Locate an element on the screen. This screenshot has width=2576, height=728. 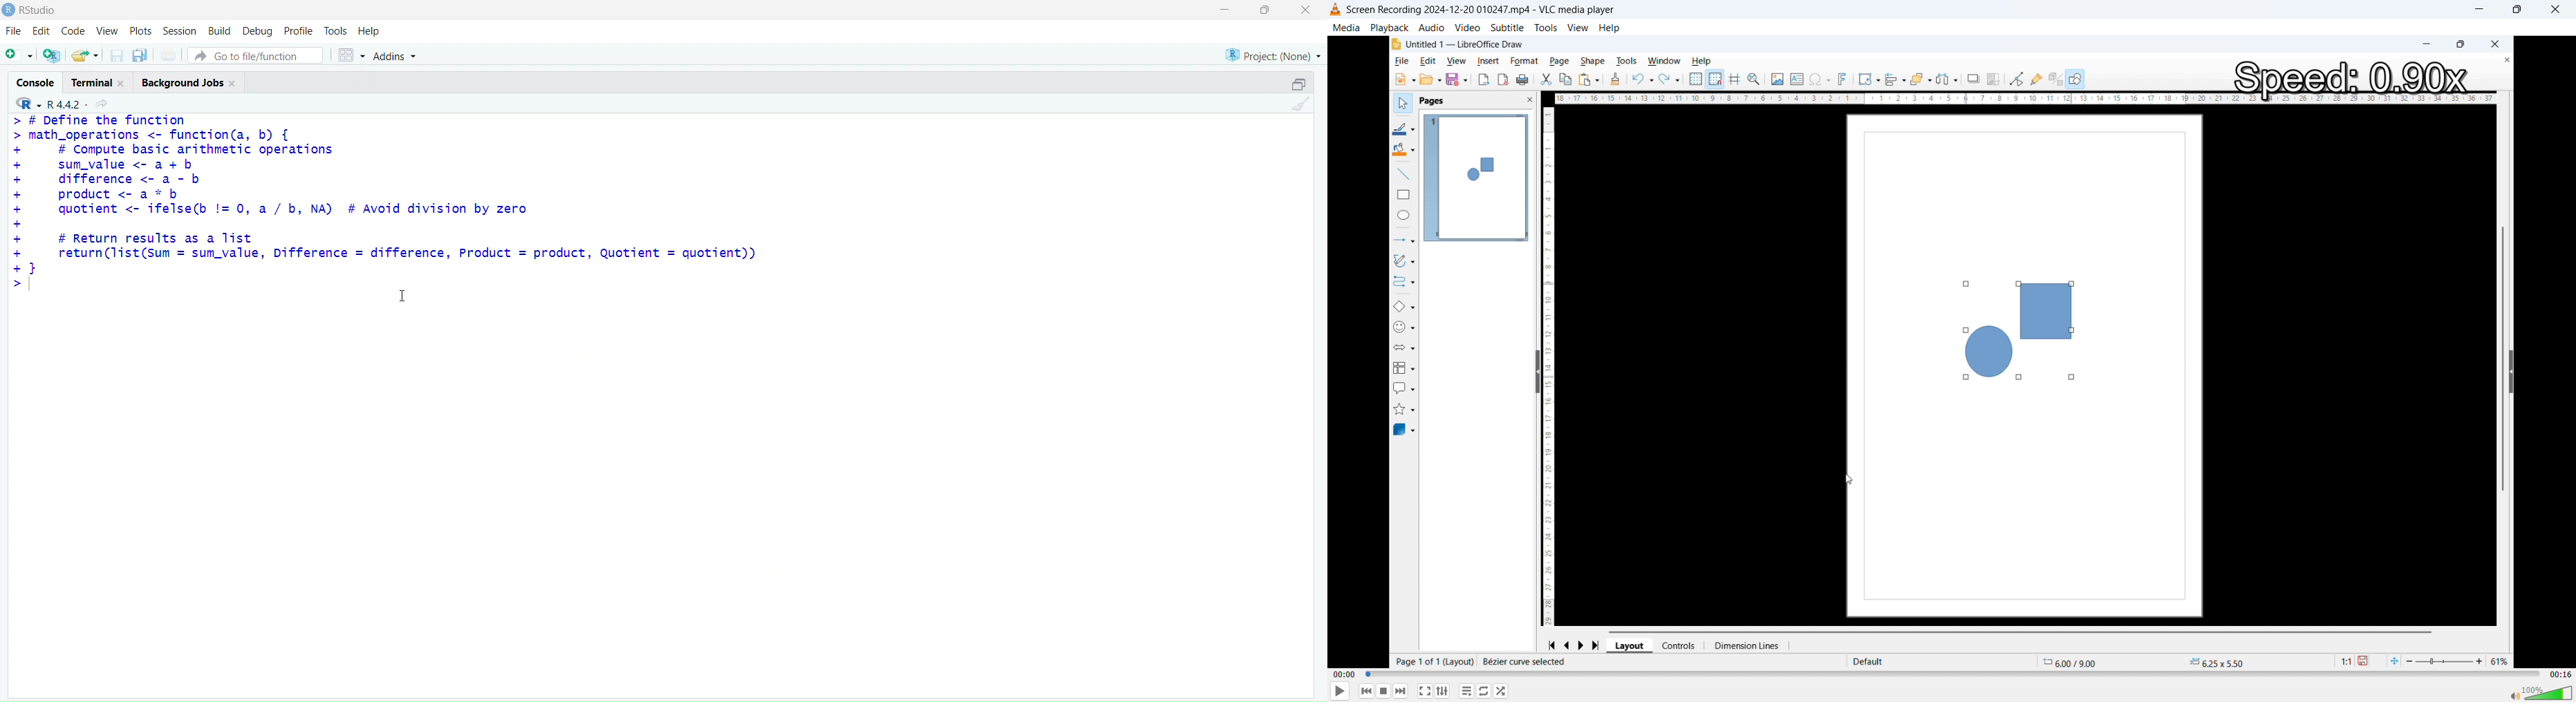
> # DeTine the Tunction
> math_operations <- function(a, b) {
+ # Compute basic arithmetic operations
+ sum_value <- a + b
+ difference <- a - b
+ product <- a * b
+ quotient <- ifelse(b != 0, a / b, NA) # Avoid division by zero
+
+ # Return results as a list
+ return(1ist(Sum = sum_value, Difference = difference, Product = product, Quotient = quotient))
+}
>|
I is located at coordinates (392, 214).